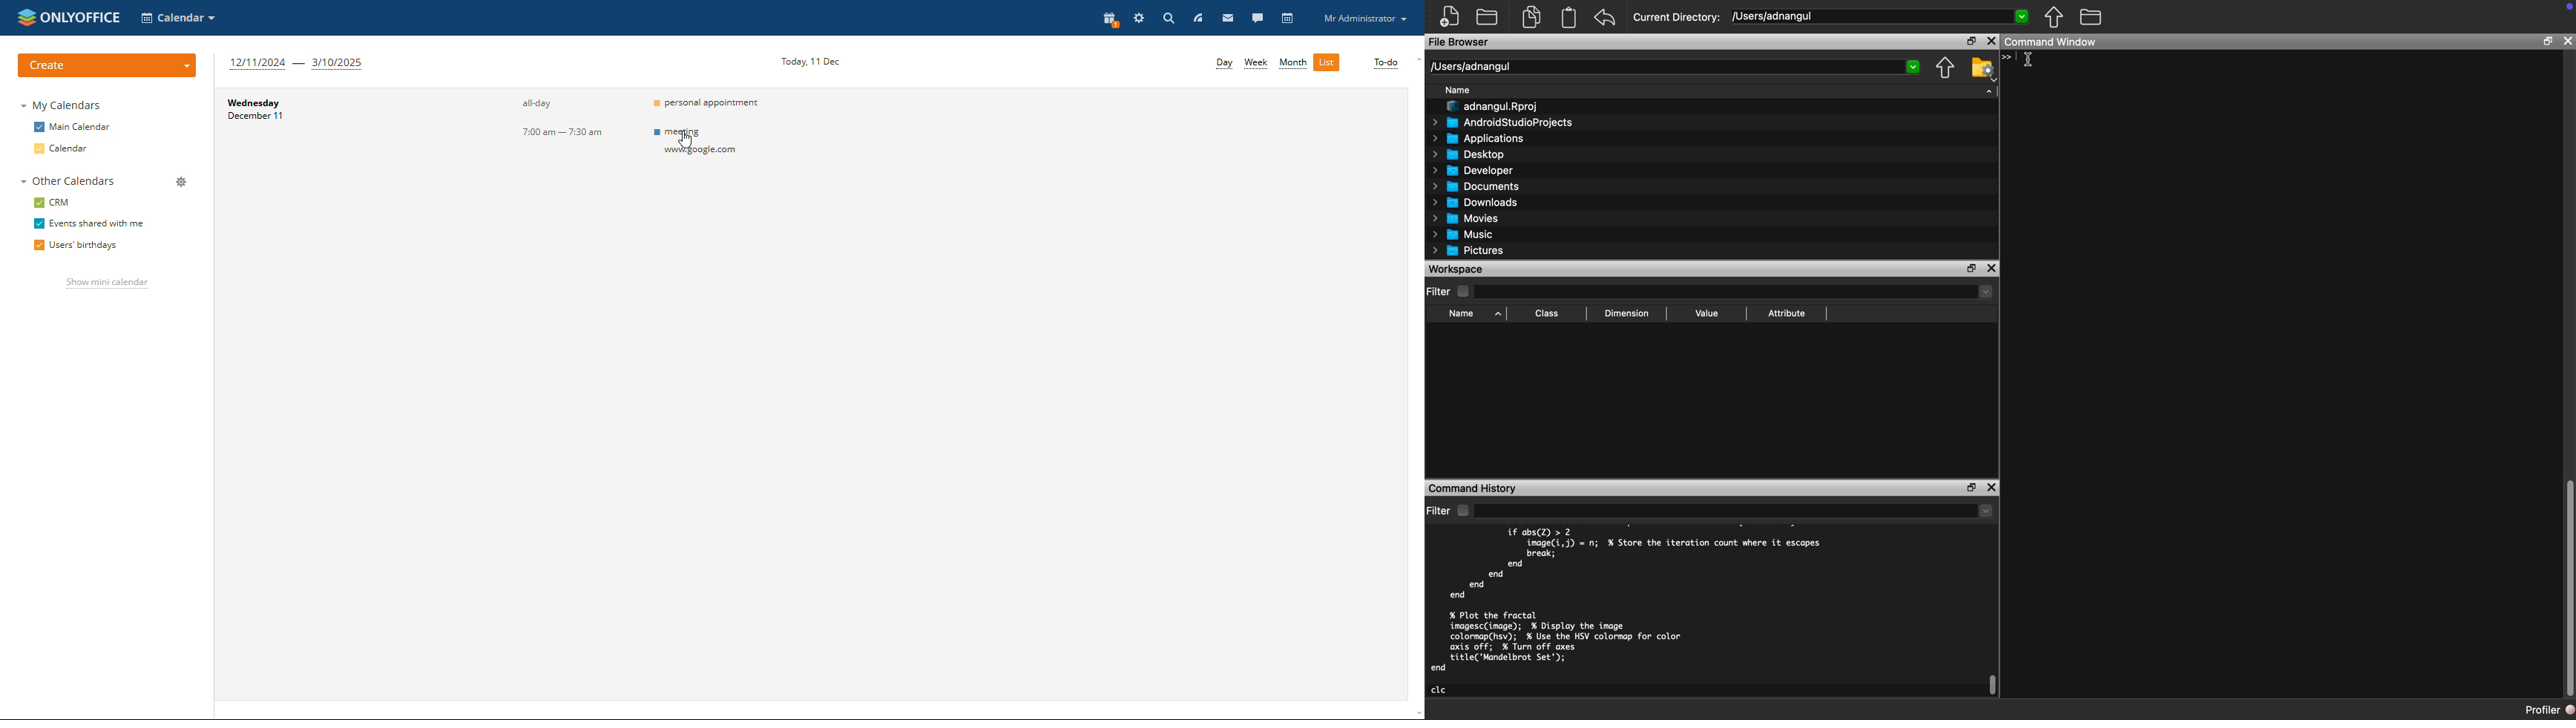 The image size is (2576, 728). What do you see at coordinates (1734, 293) in the screenshot?
I see `Dropdown` at bounding box center [1734, 293].